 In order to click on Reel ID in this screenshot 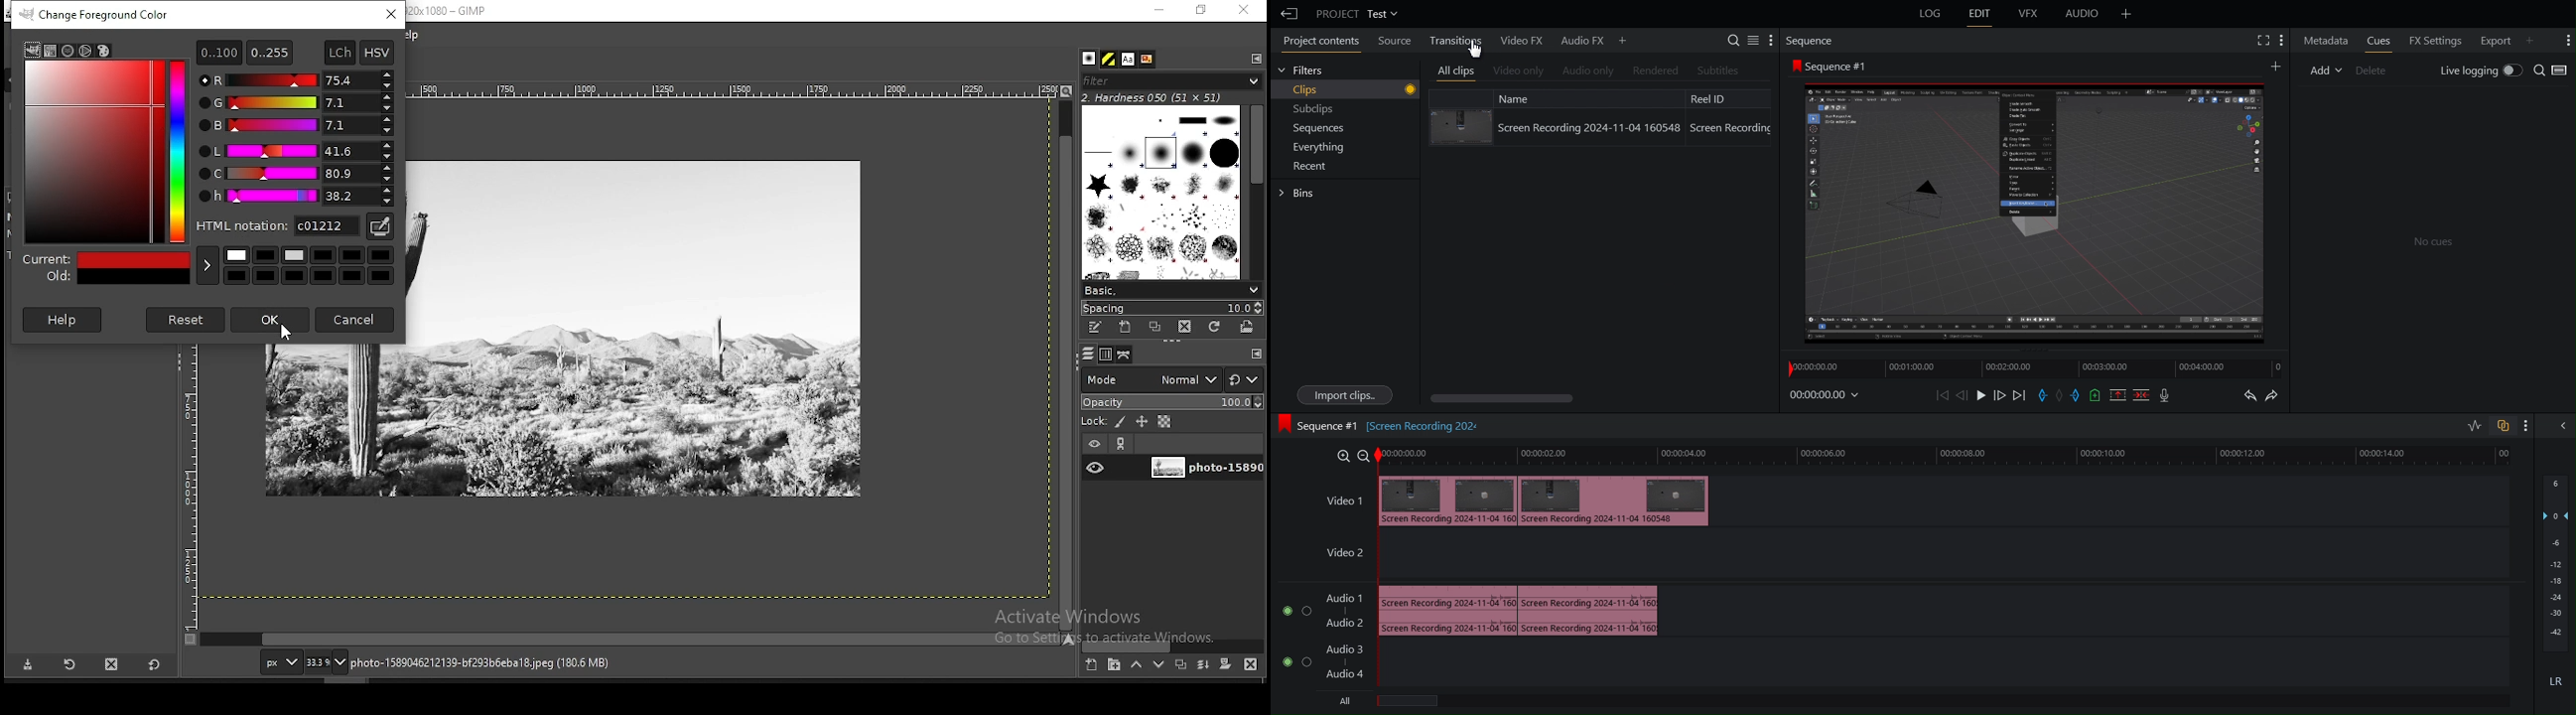, I will do `click(1713, 96)`.